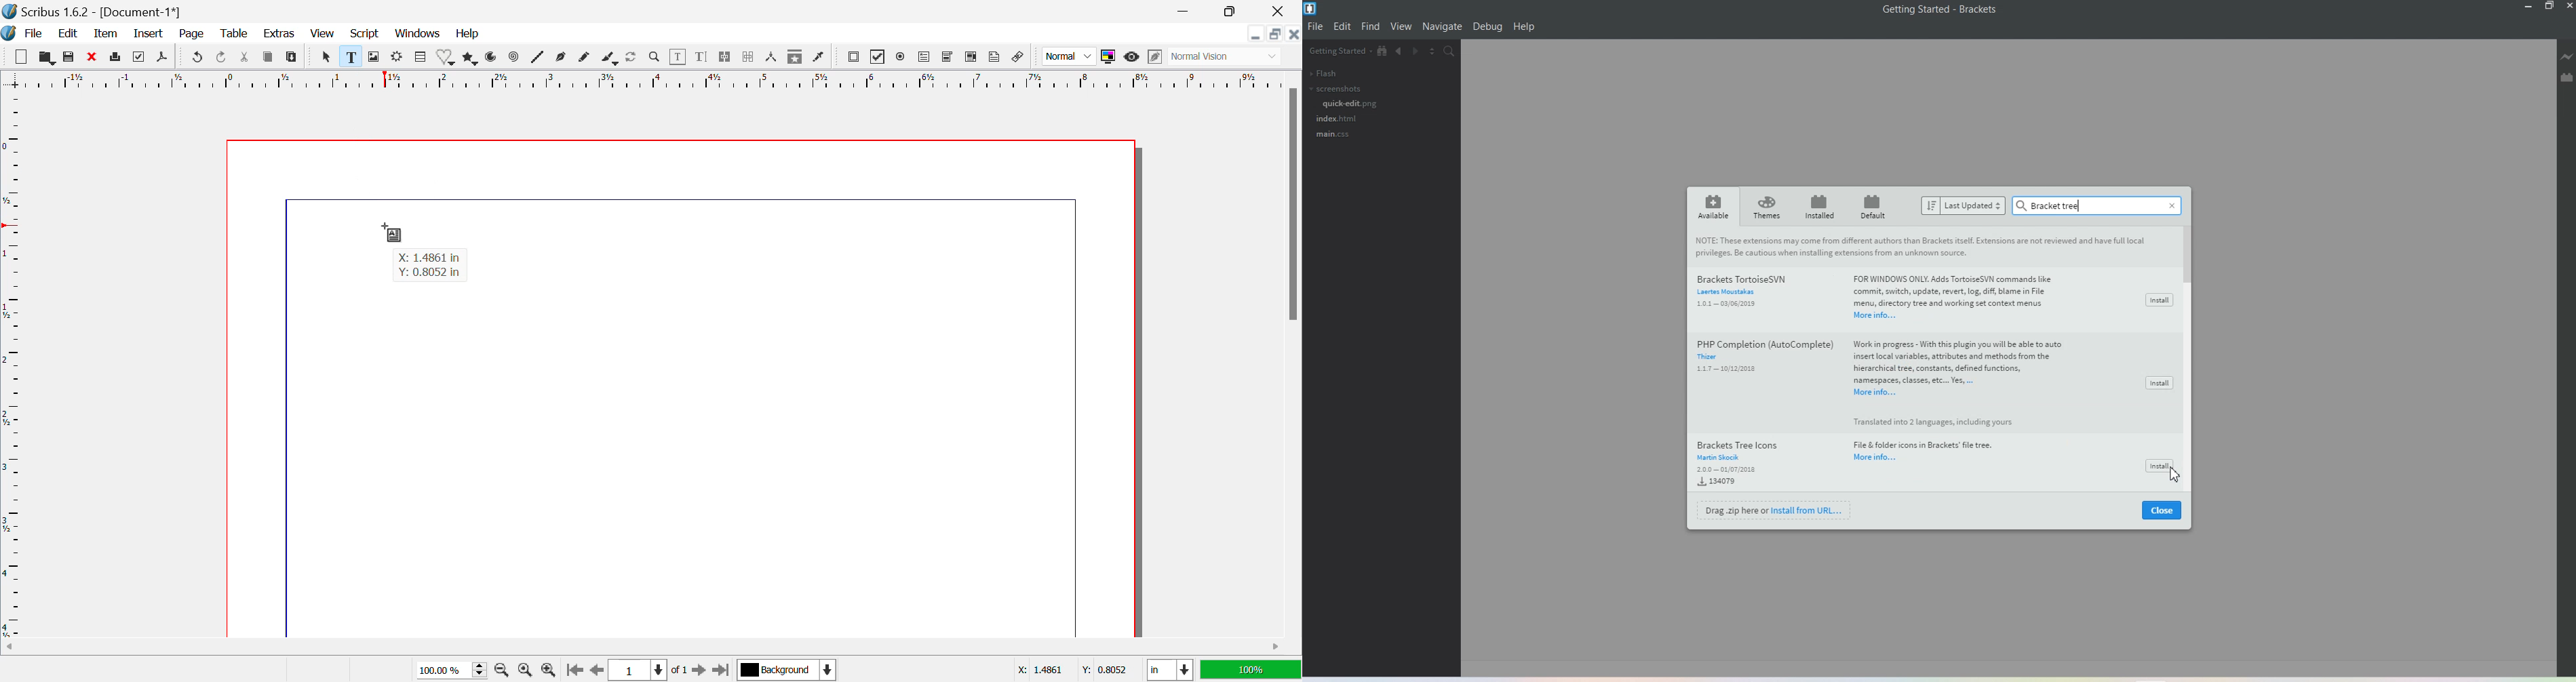  Describe the element at coordinates (1941, 9) in the screenshot. I see `Text` at that location.